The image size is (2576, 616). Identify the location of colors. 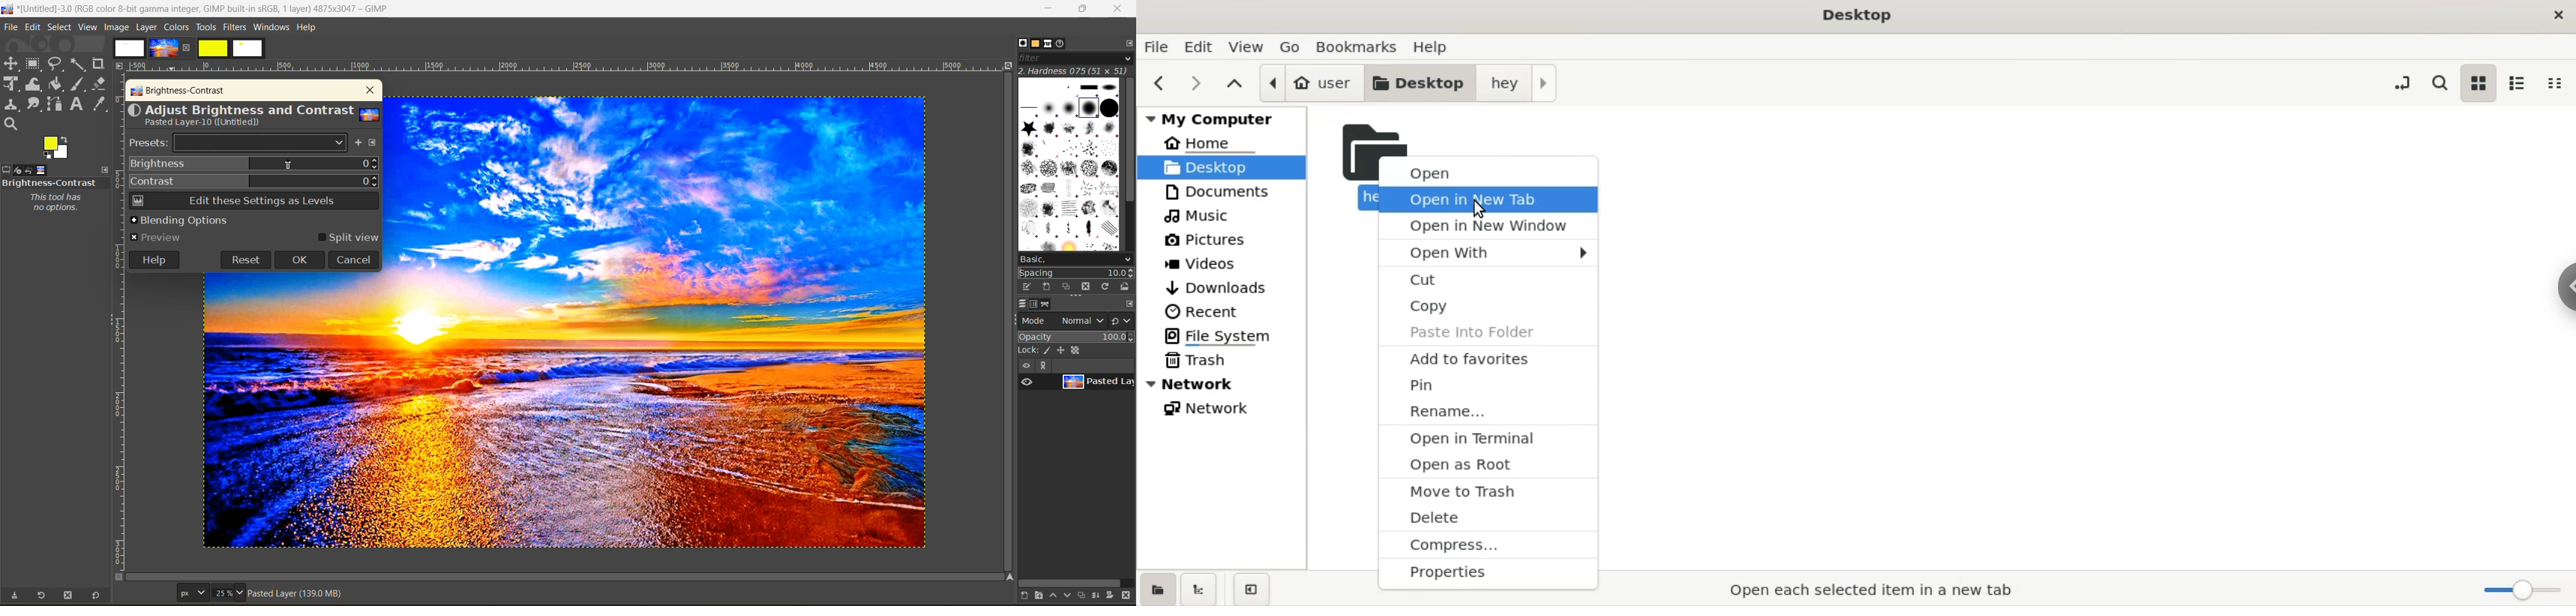
(177, 27).